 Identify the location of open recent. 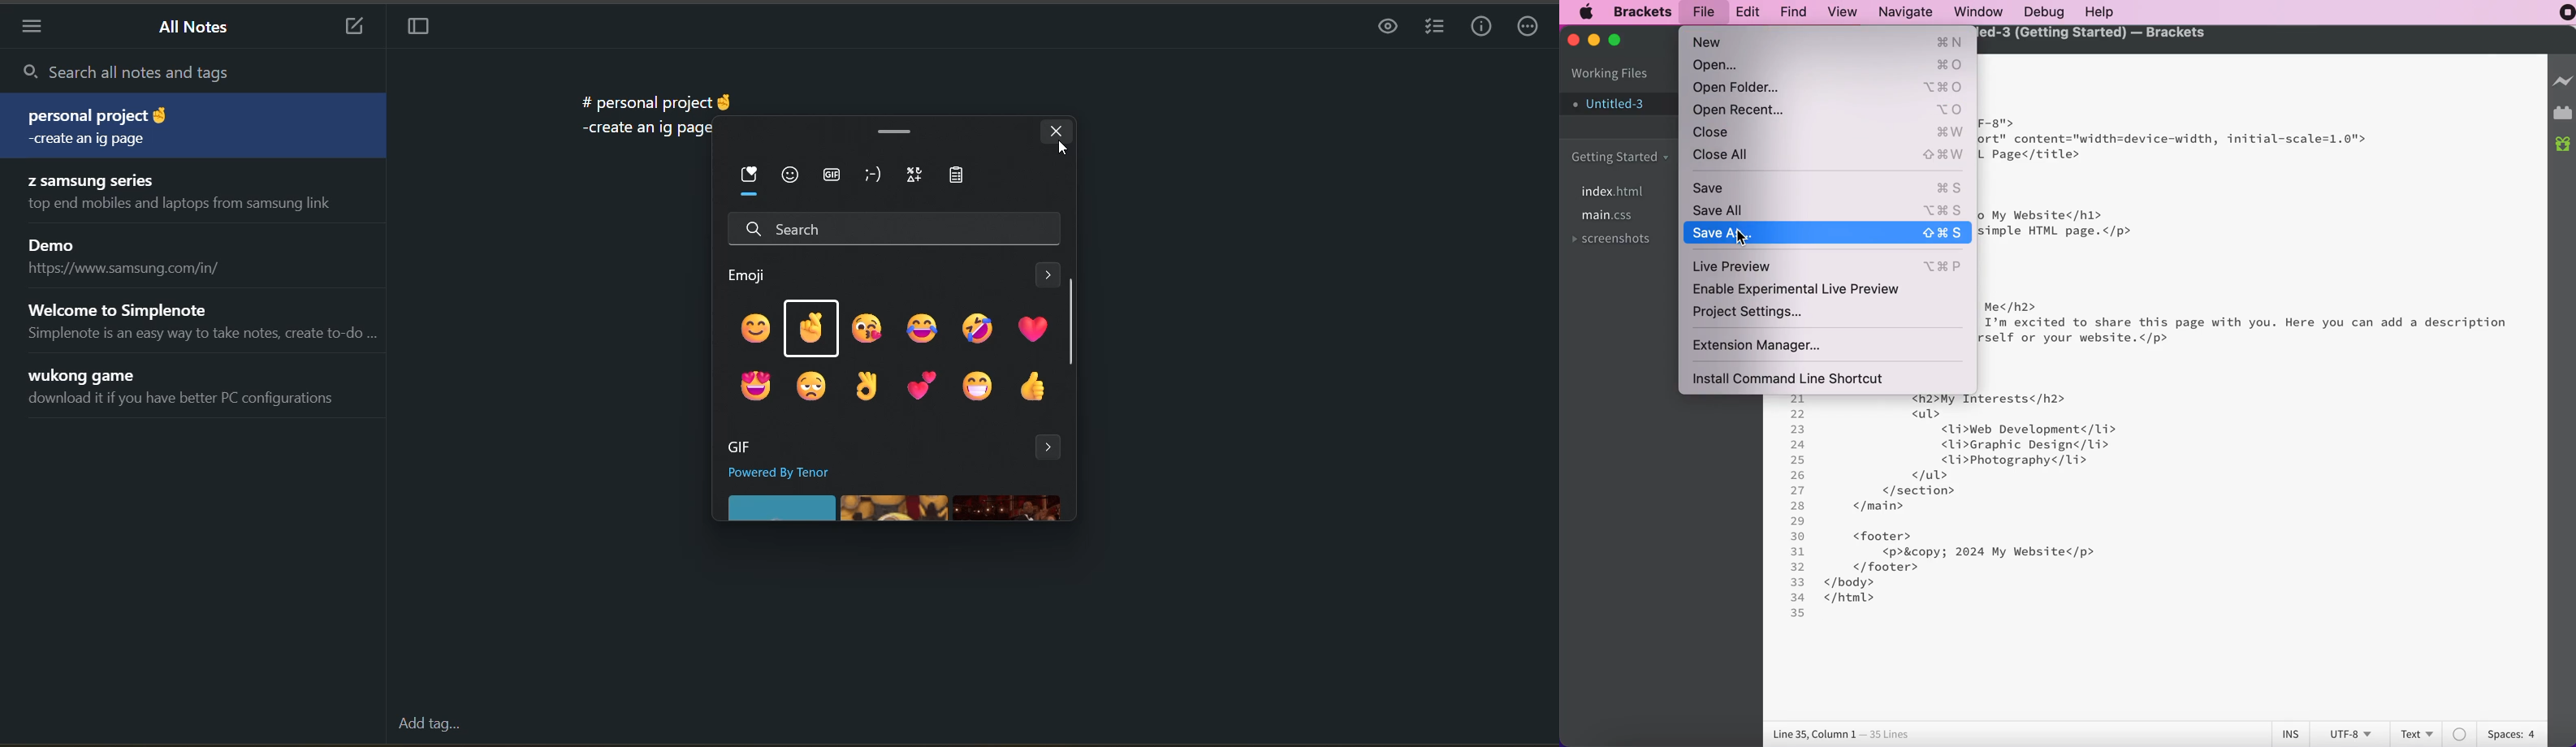
(1830, 111).